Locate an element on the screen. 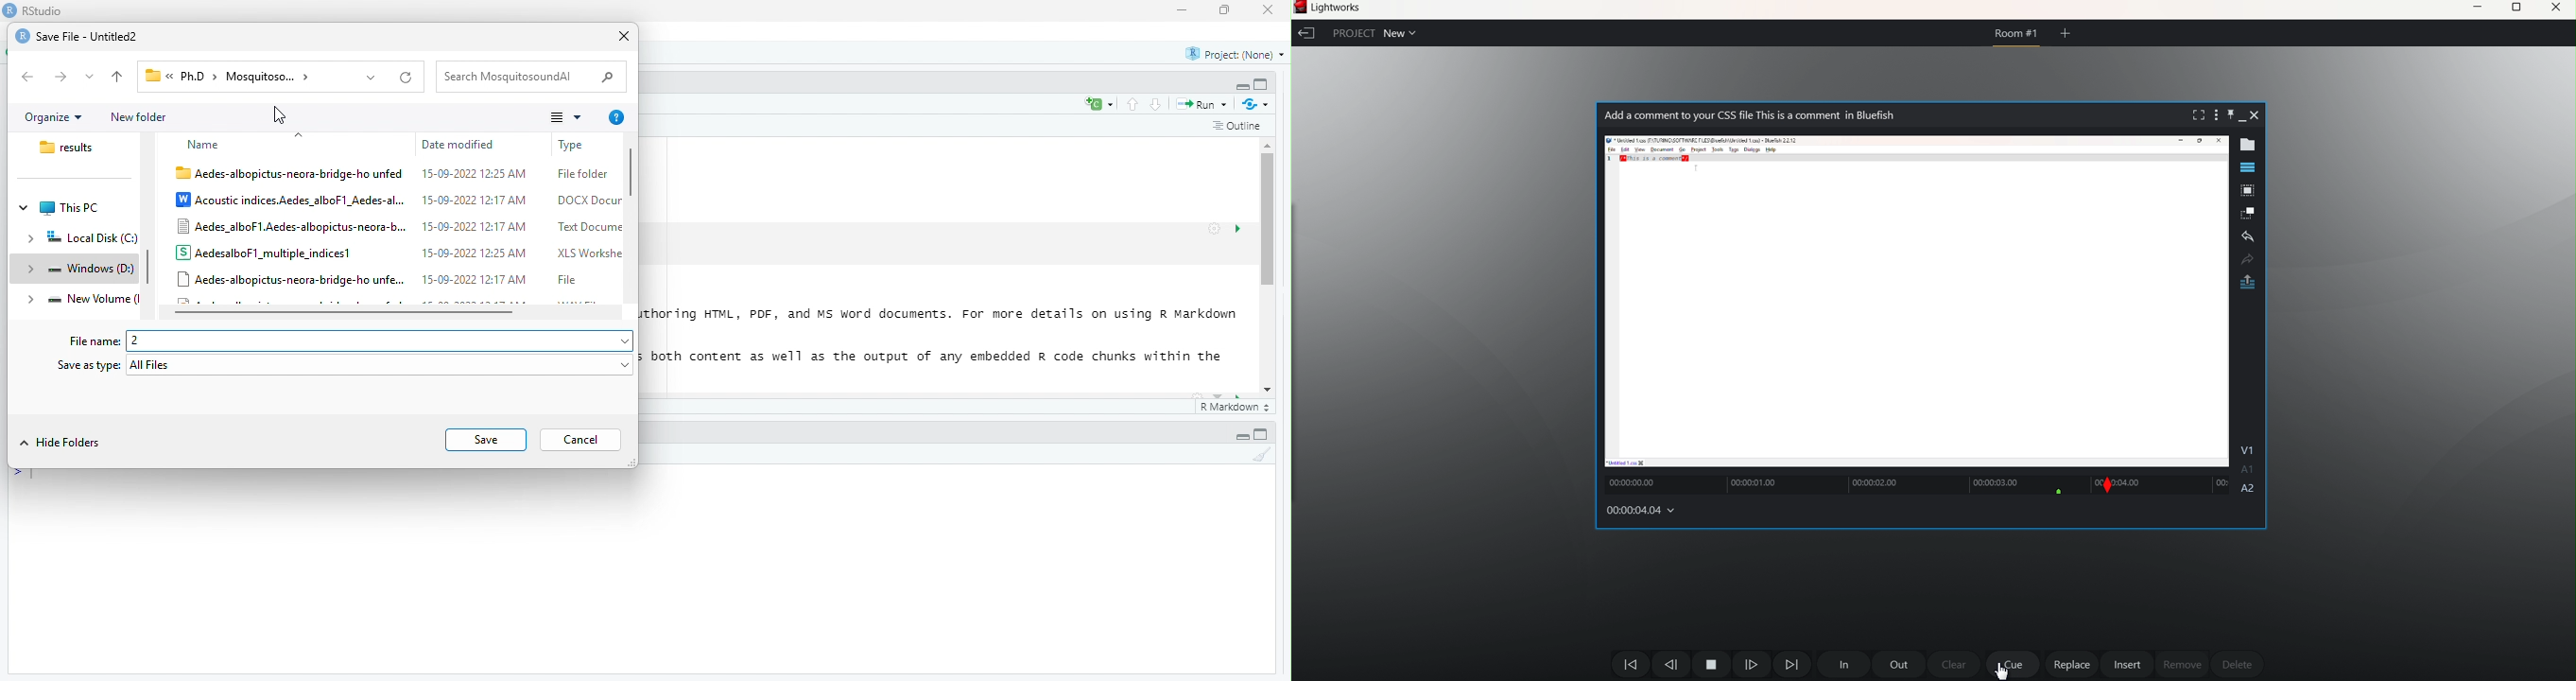 This screenshot has width=2576, height=700. Drop-down  is located at coordinates (372, 79).